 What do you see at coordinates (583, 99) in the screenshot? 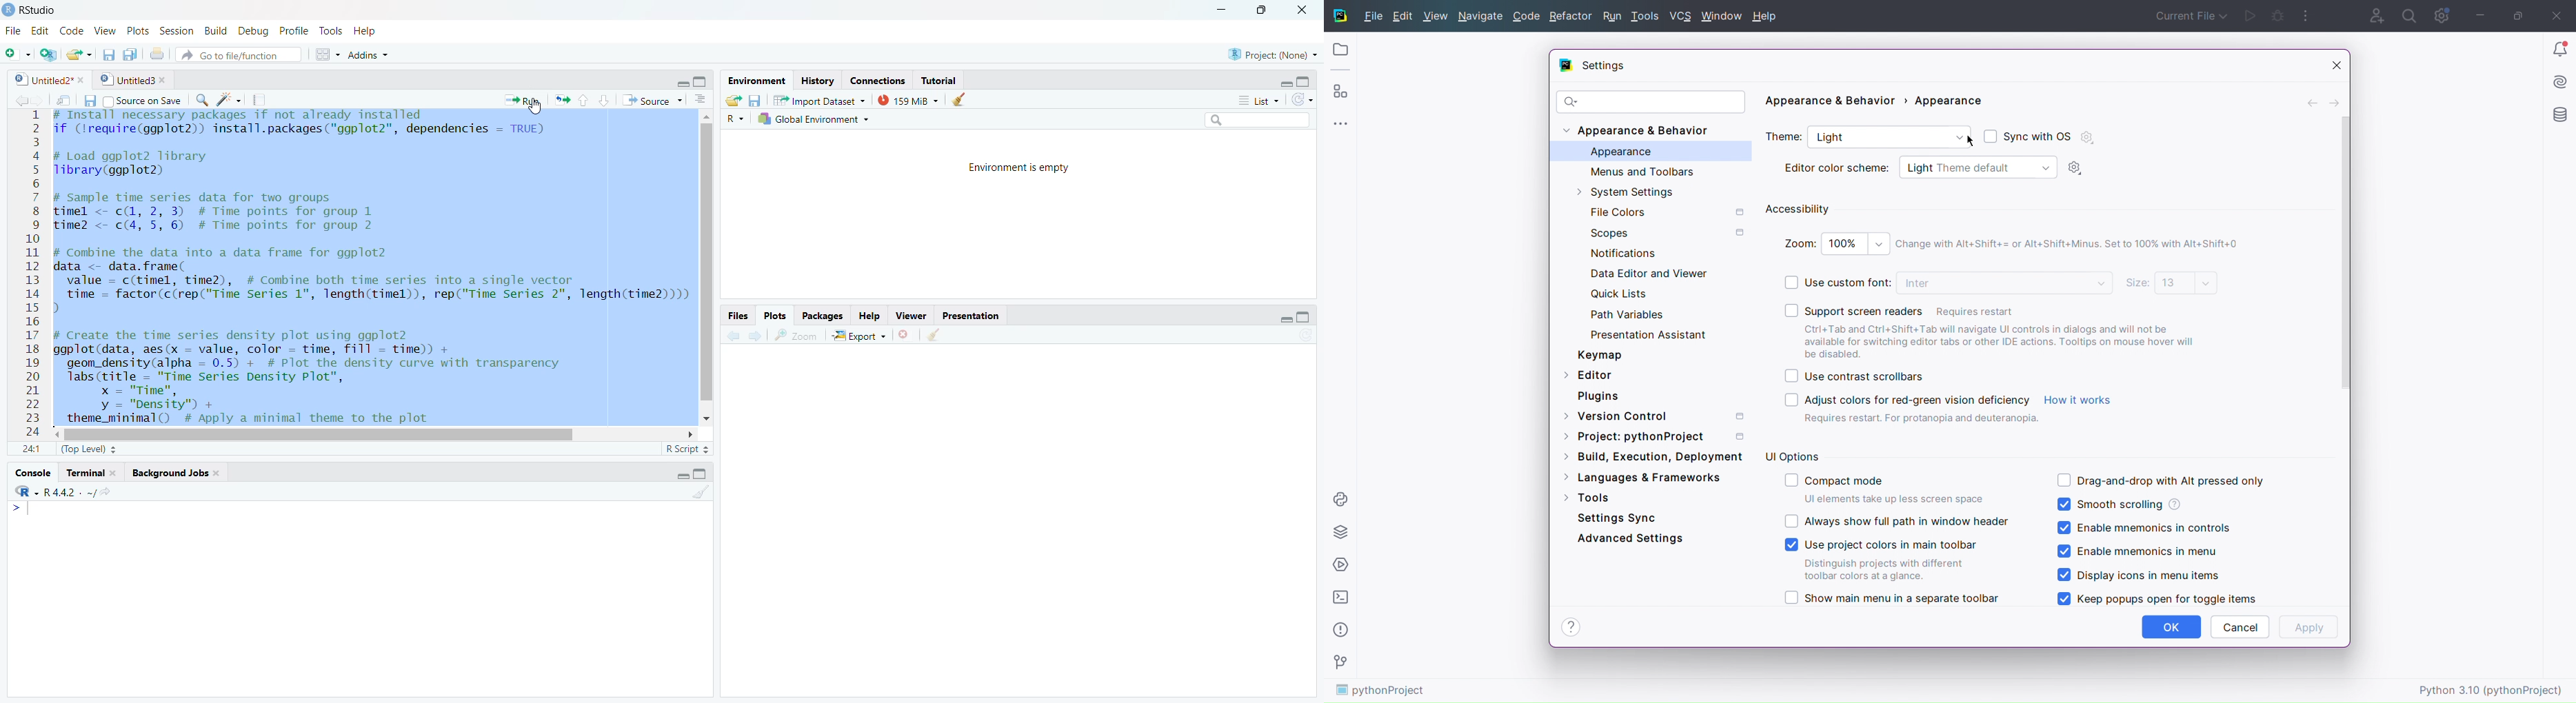
I see `Up` at bounding box center [583, 99].